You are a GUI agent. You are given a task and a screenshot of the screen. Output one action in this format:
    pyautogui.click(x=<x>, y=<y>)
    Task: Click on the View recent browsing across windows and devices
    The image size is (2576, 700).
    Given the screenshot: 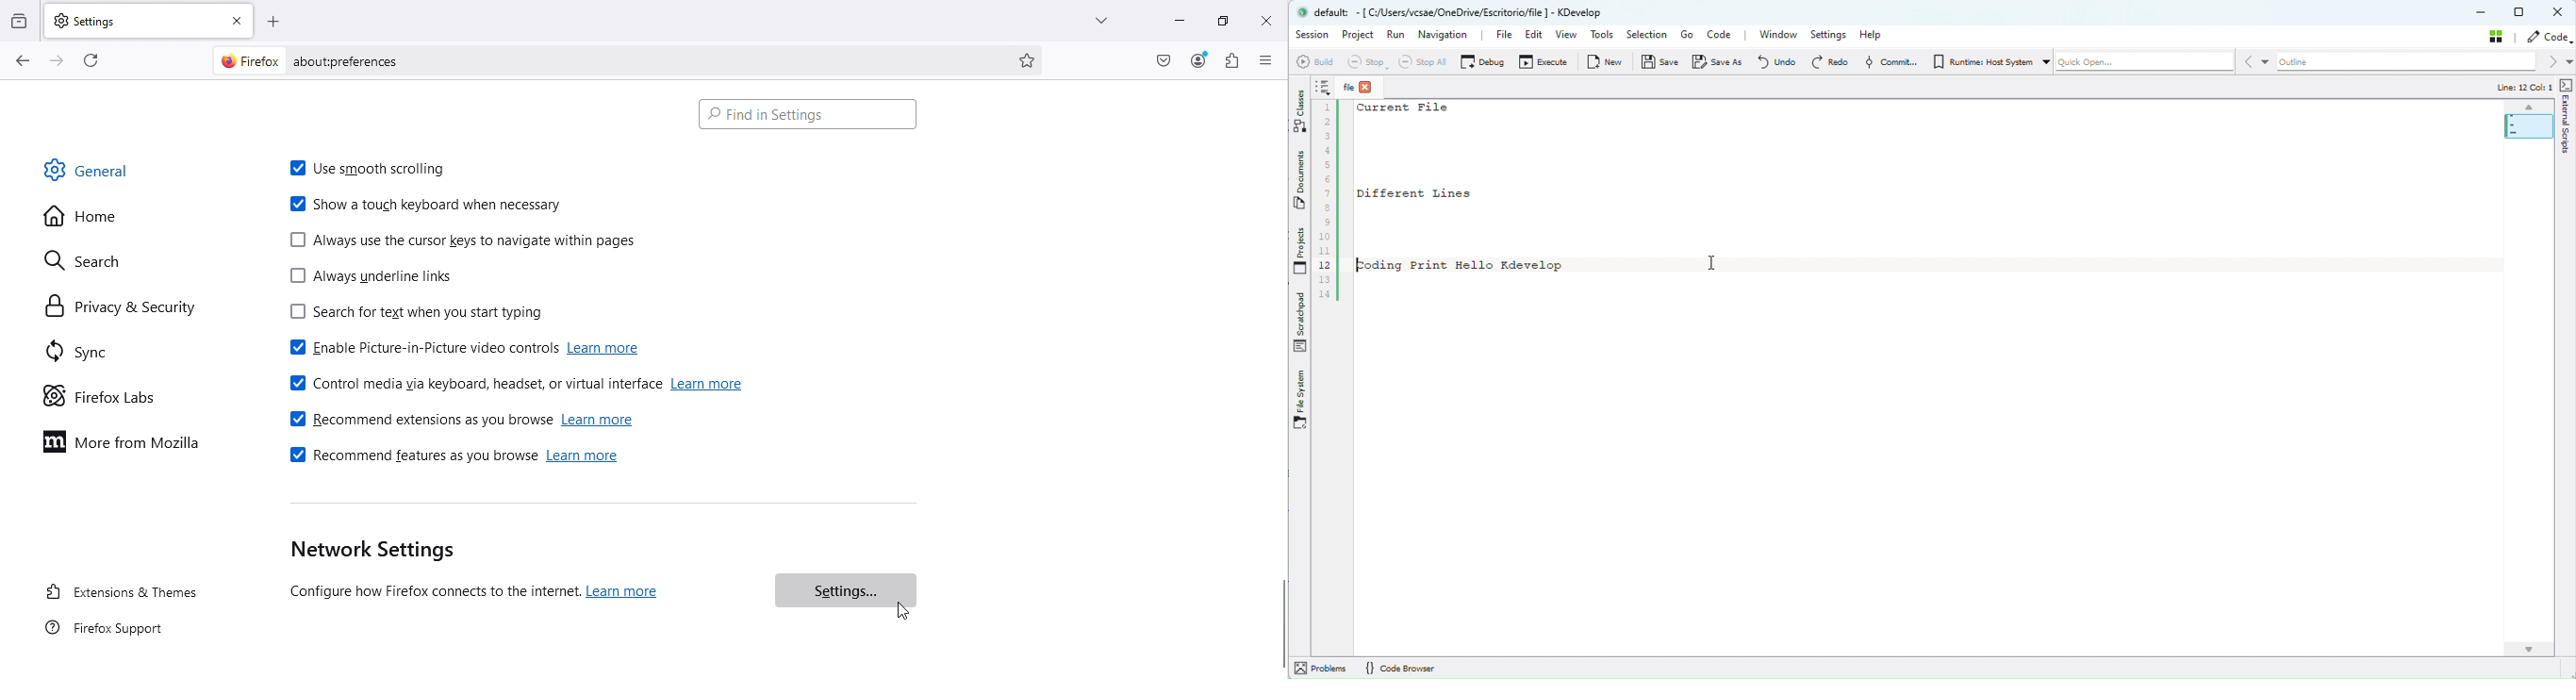 What is the action you would take?
    pyautogui.click(x=20, y=17)
    